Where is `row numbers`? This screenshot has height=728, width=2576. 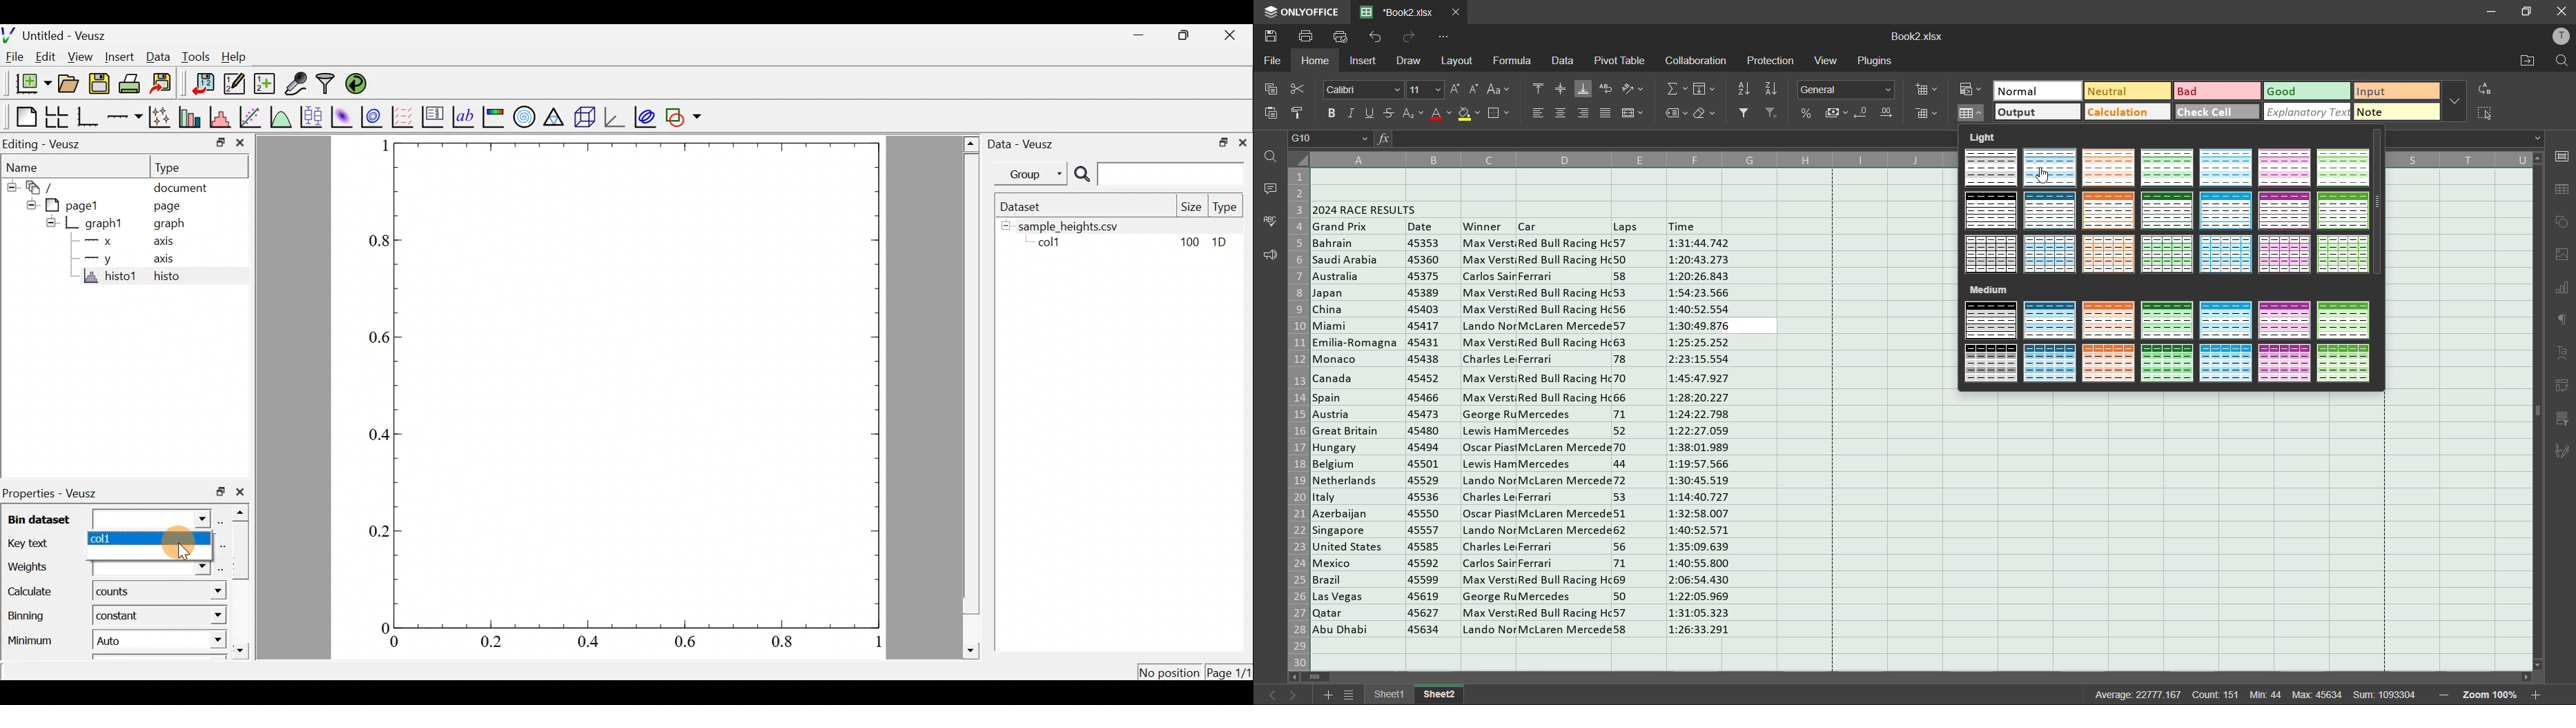 row numbers is located at coordinates (1299, 417).